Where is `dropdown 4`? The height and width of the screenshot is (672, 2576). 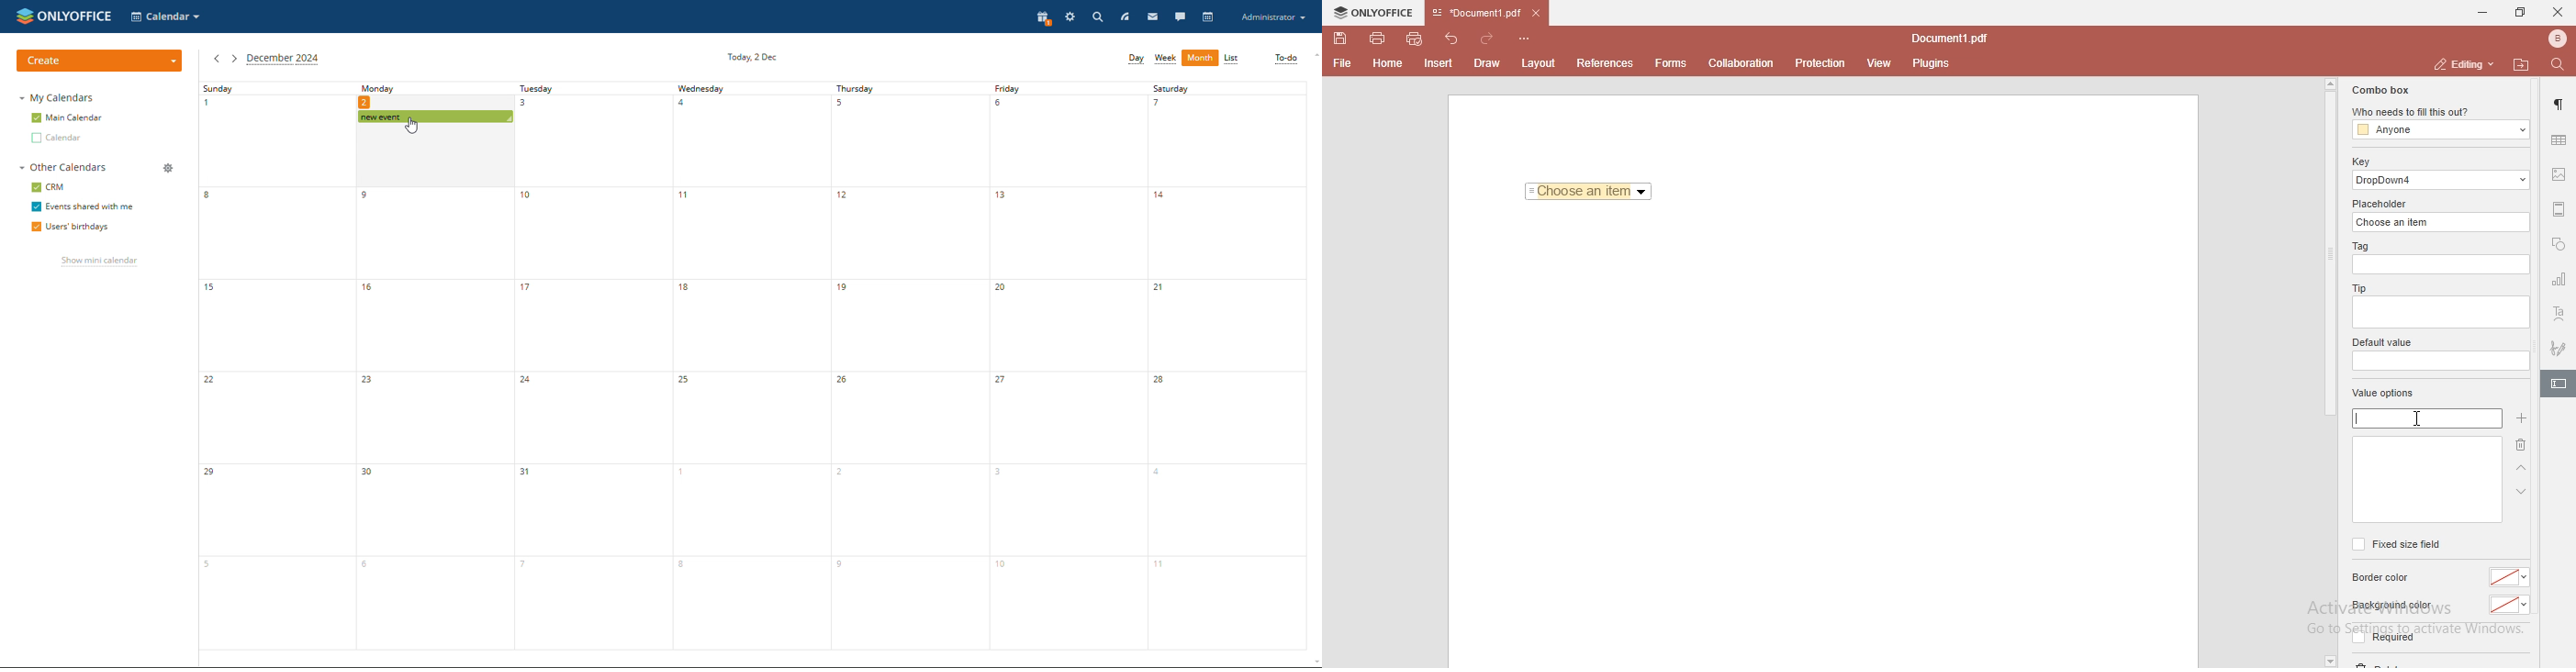
dropdown 4 is located at coordinates (2442, 180).